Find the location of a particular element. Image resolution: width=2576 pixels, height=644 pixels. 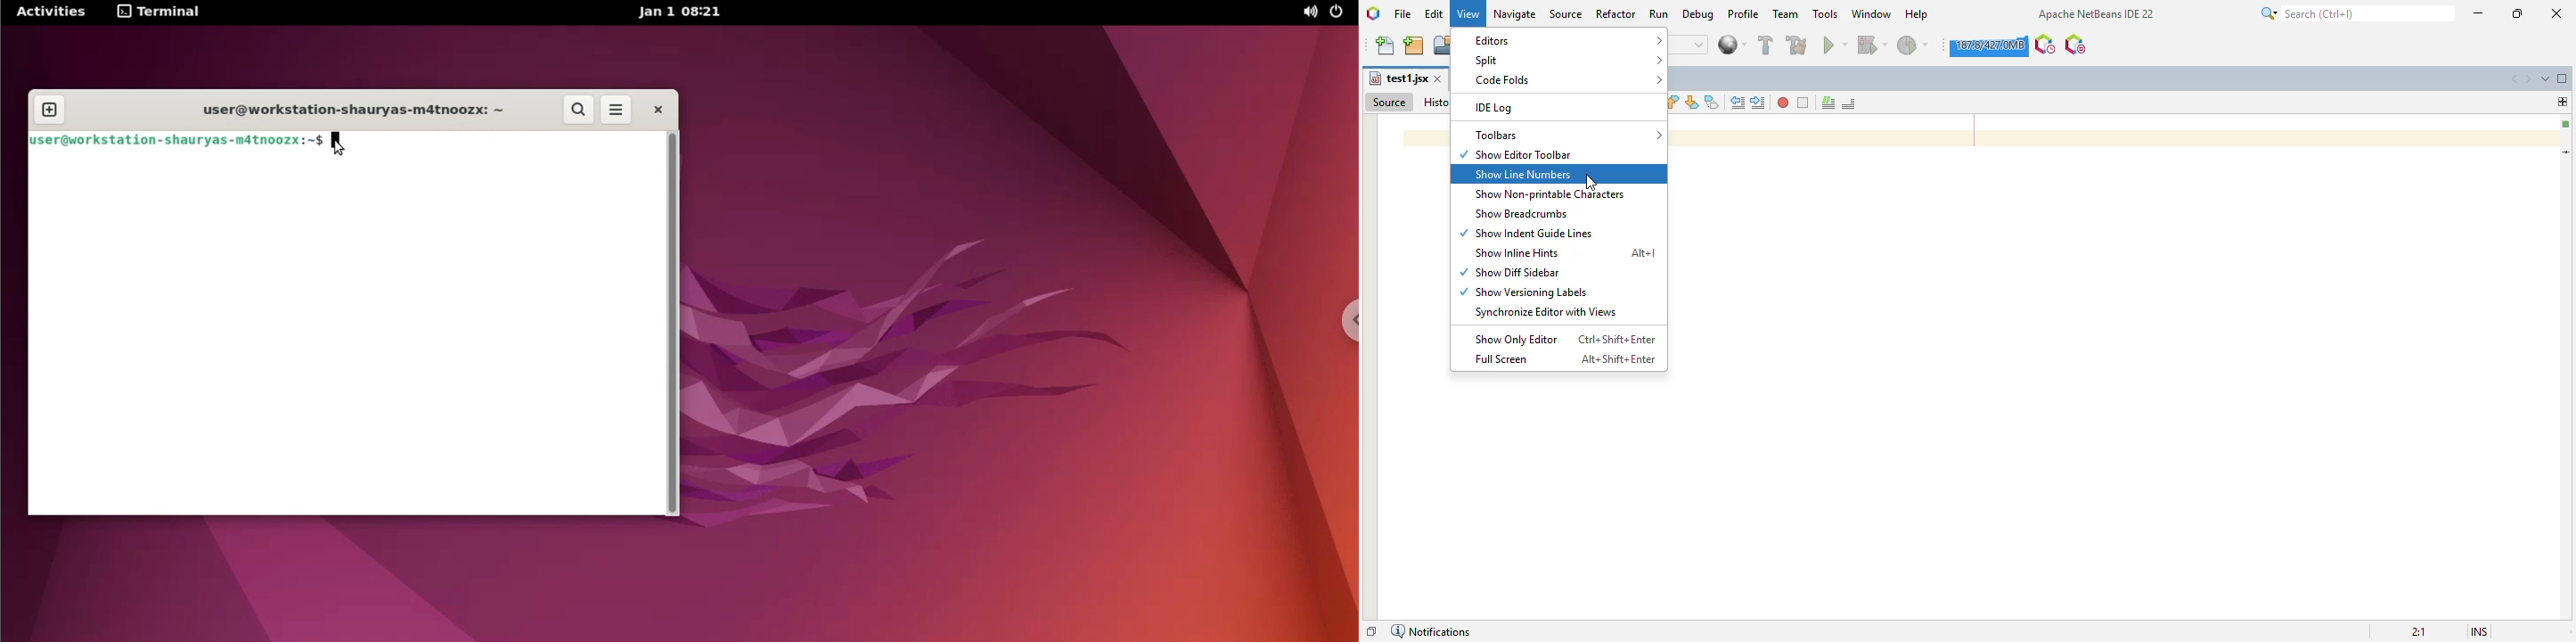

notifications is located at coordinates (1432, 631).